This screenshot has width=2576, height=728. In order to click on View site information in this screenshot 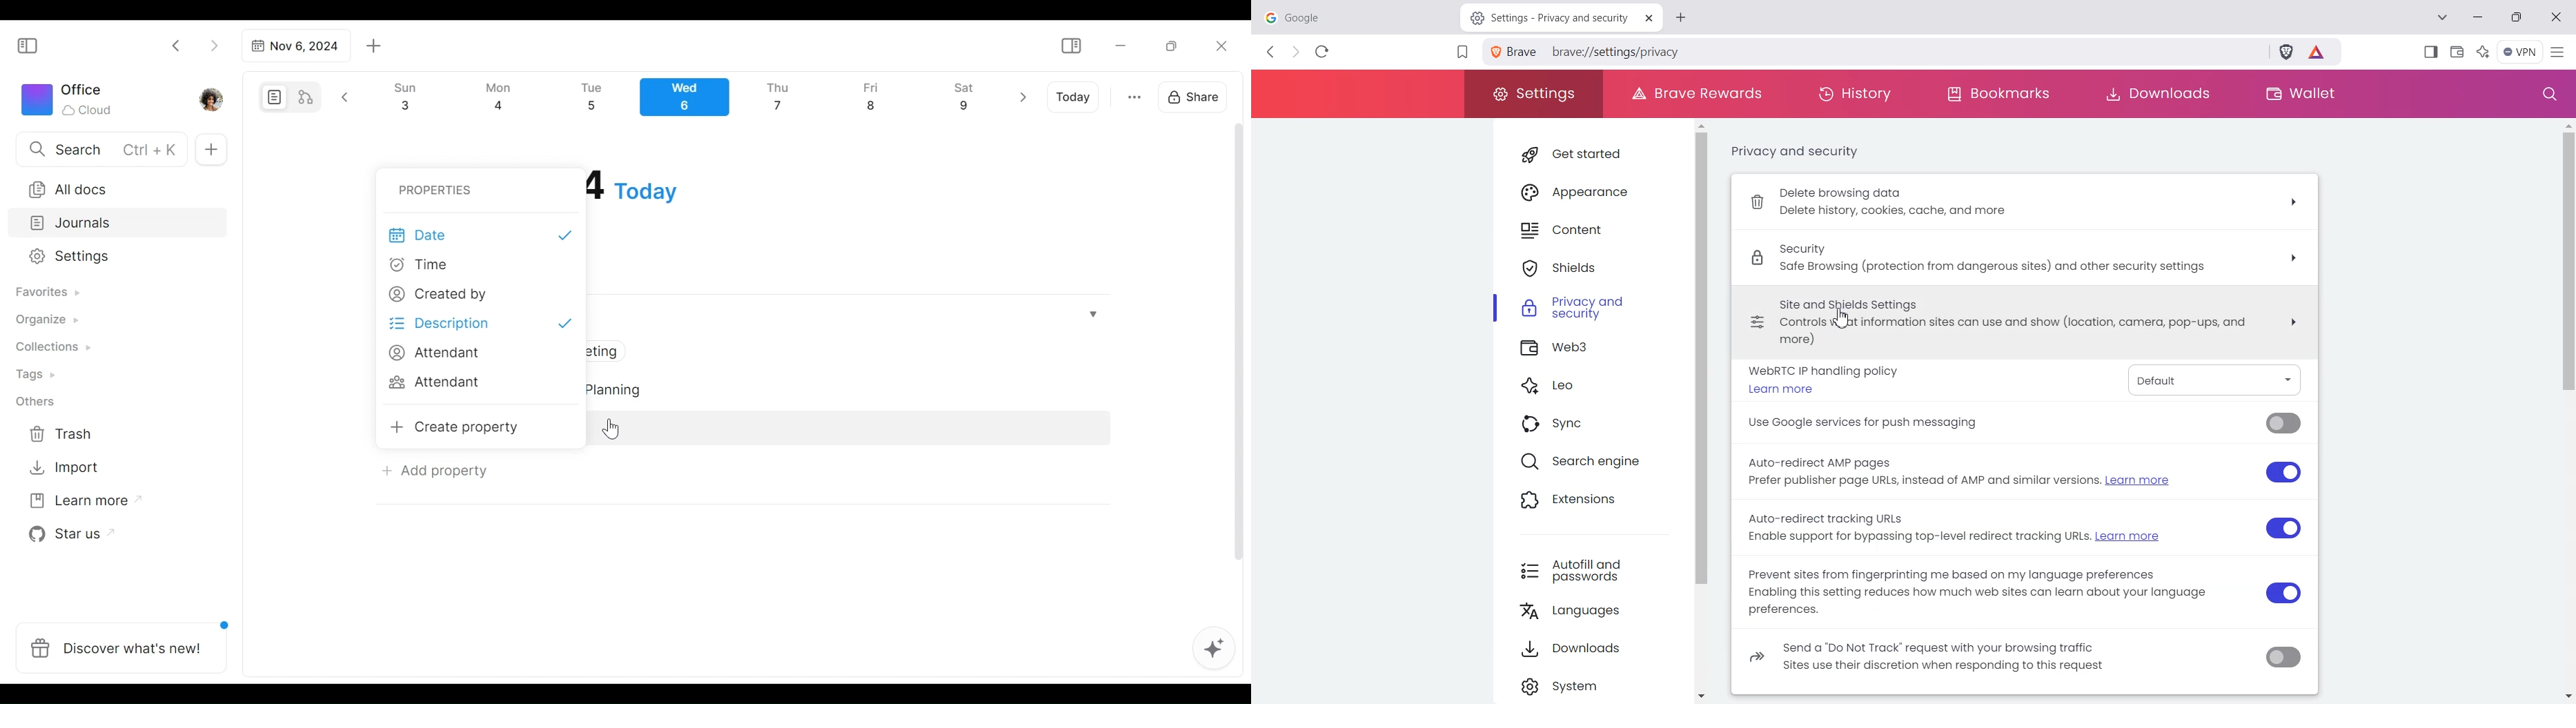, I will do `click(1516, 52)`.